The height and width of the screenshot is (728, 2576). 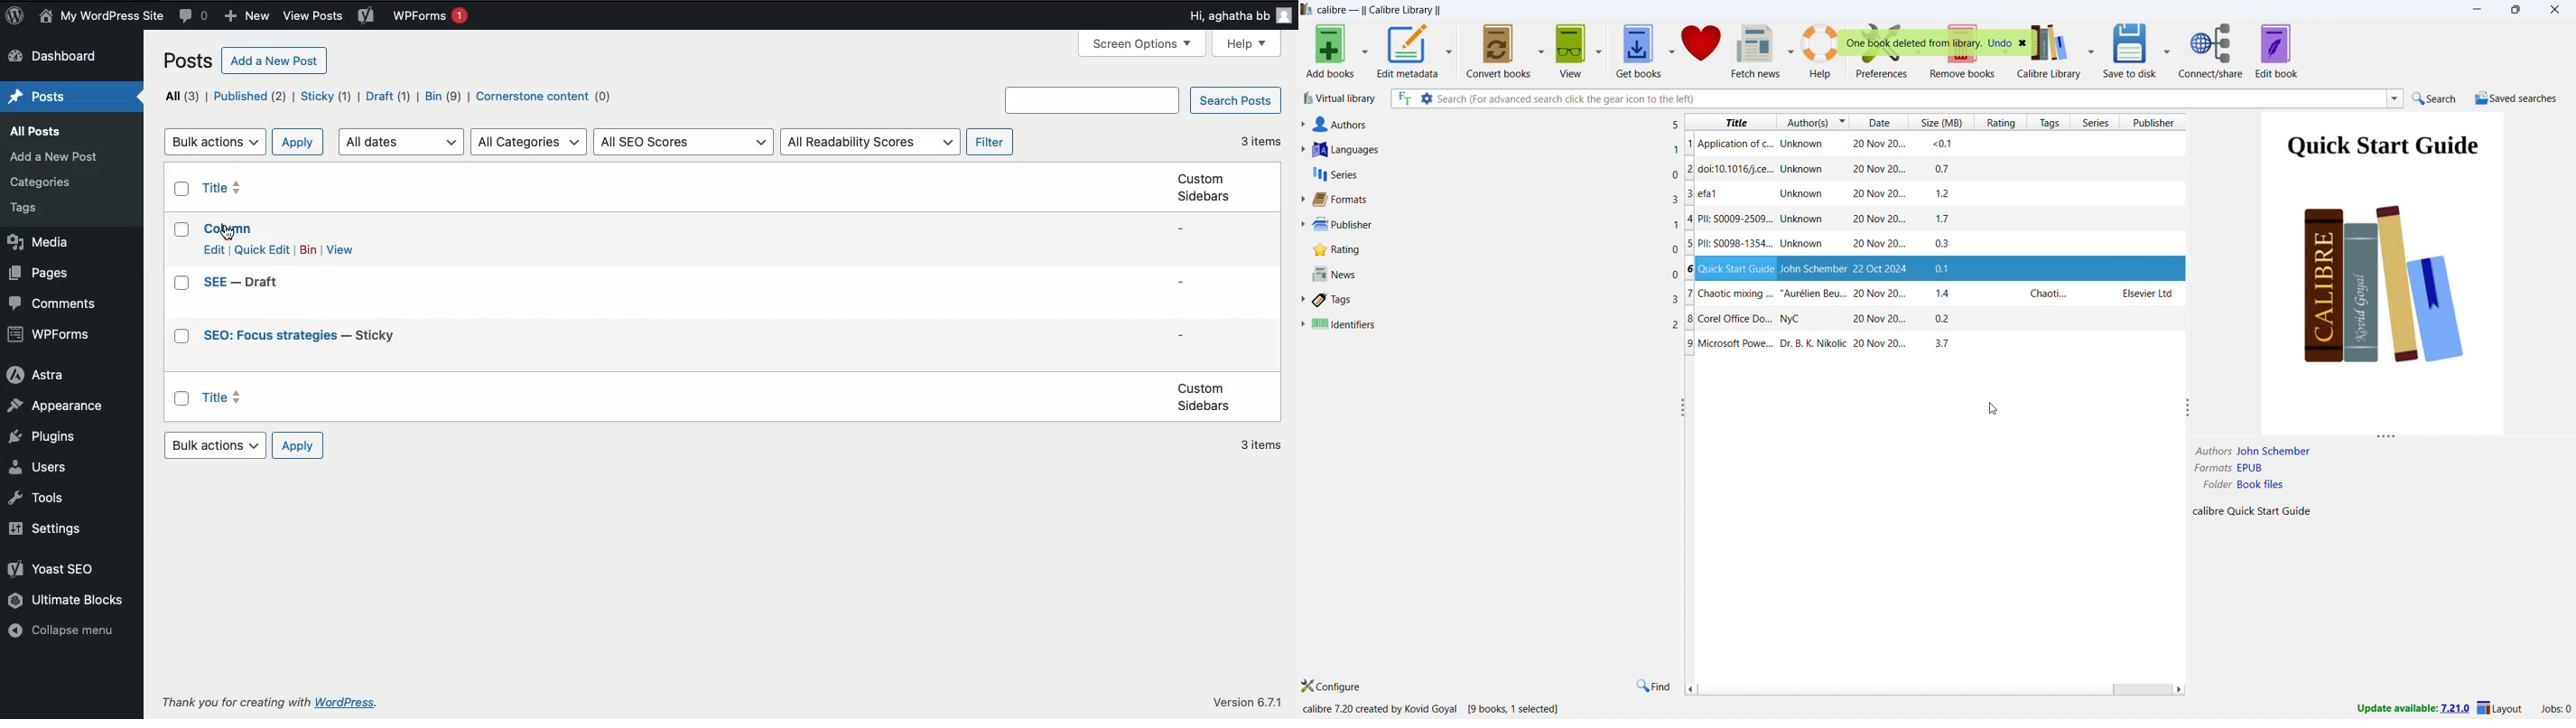 I want to click on mouse pointer, so click(x=227, y=233).